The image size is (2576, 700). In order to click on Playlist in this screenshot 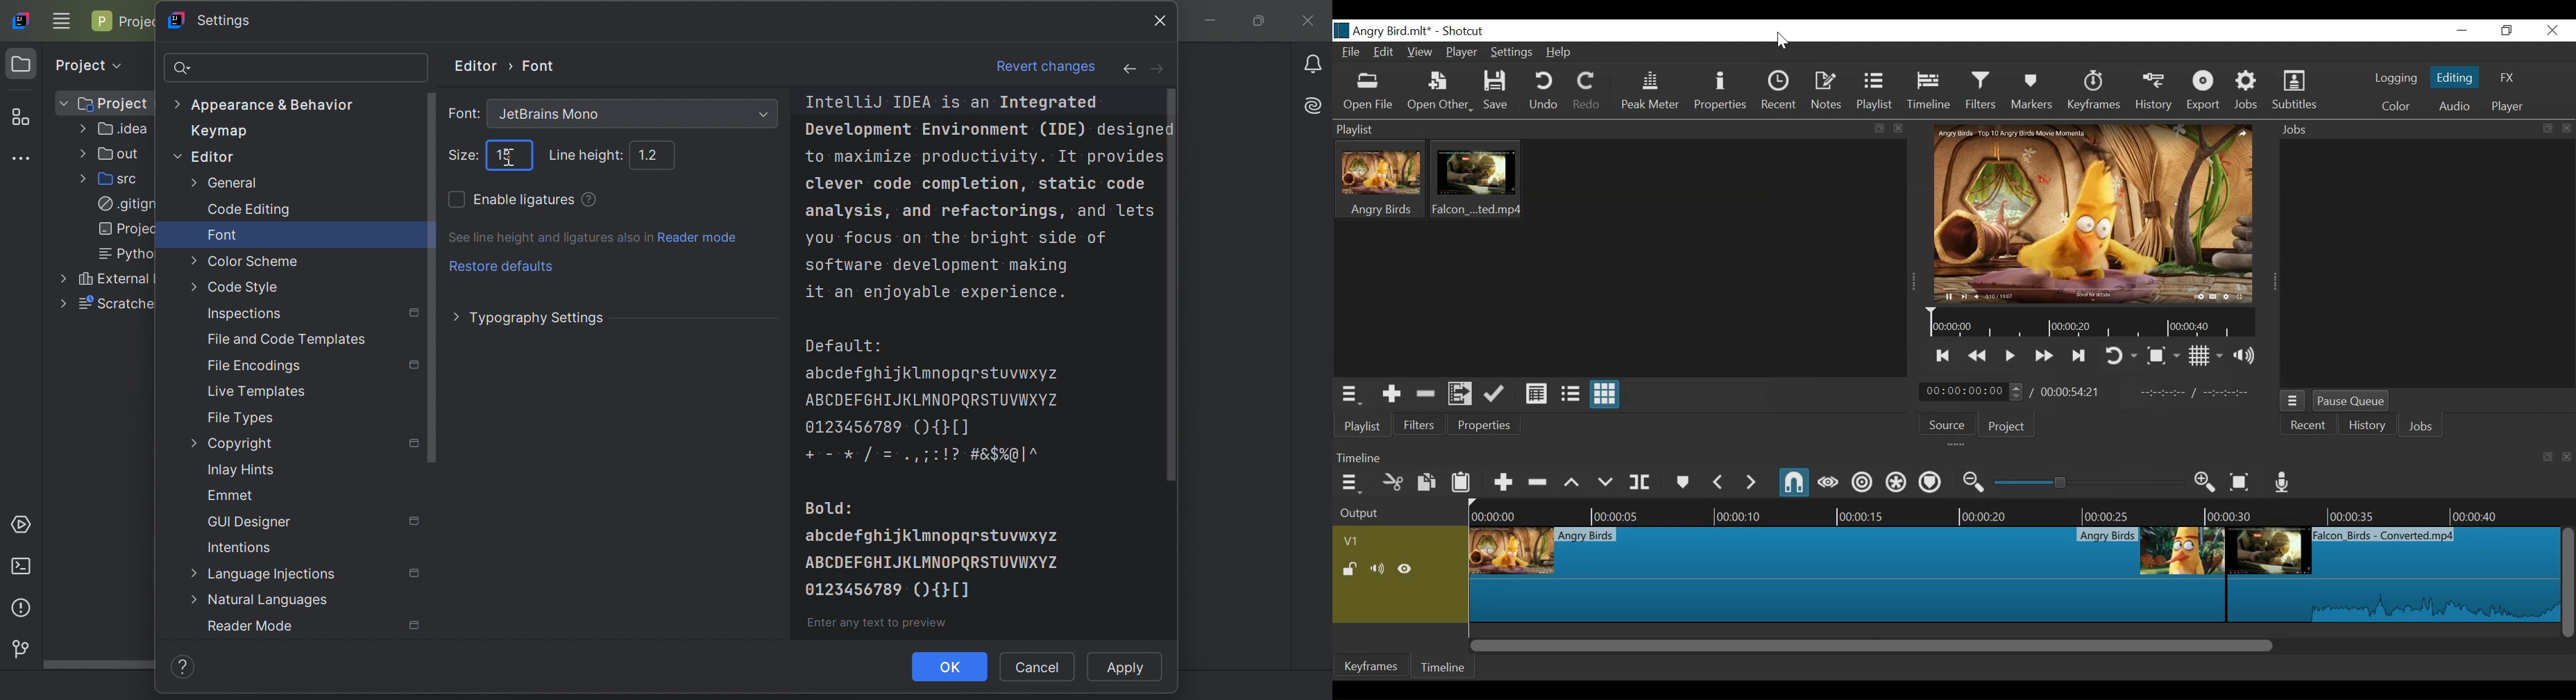, I will do `click(1875, 91)`.